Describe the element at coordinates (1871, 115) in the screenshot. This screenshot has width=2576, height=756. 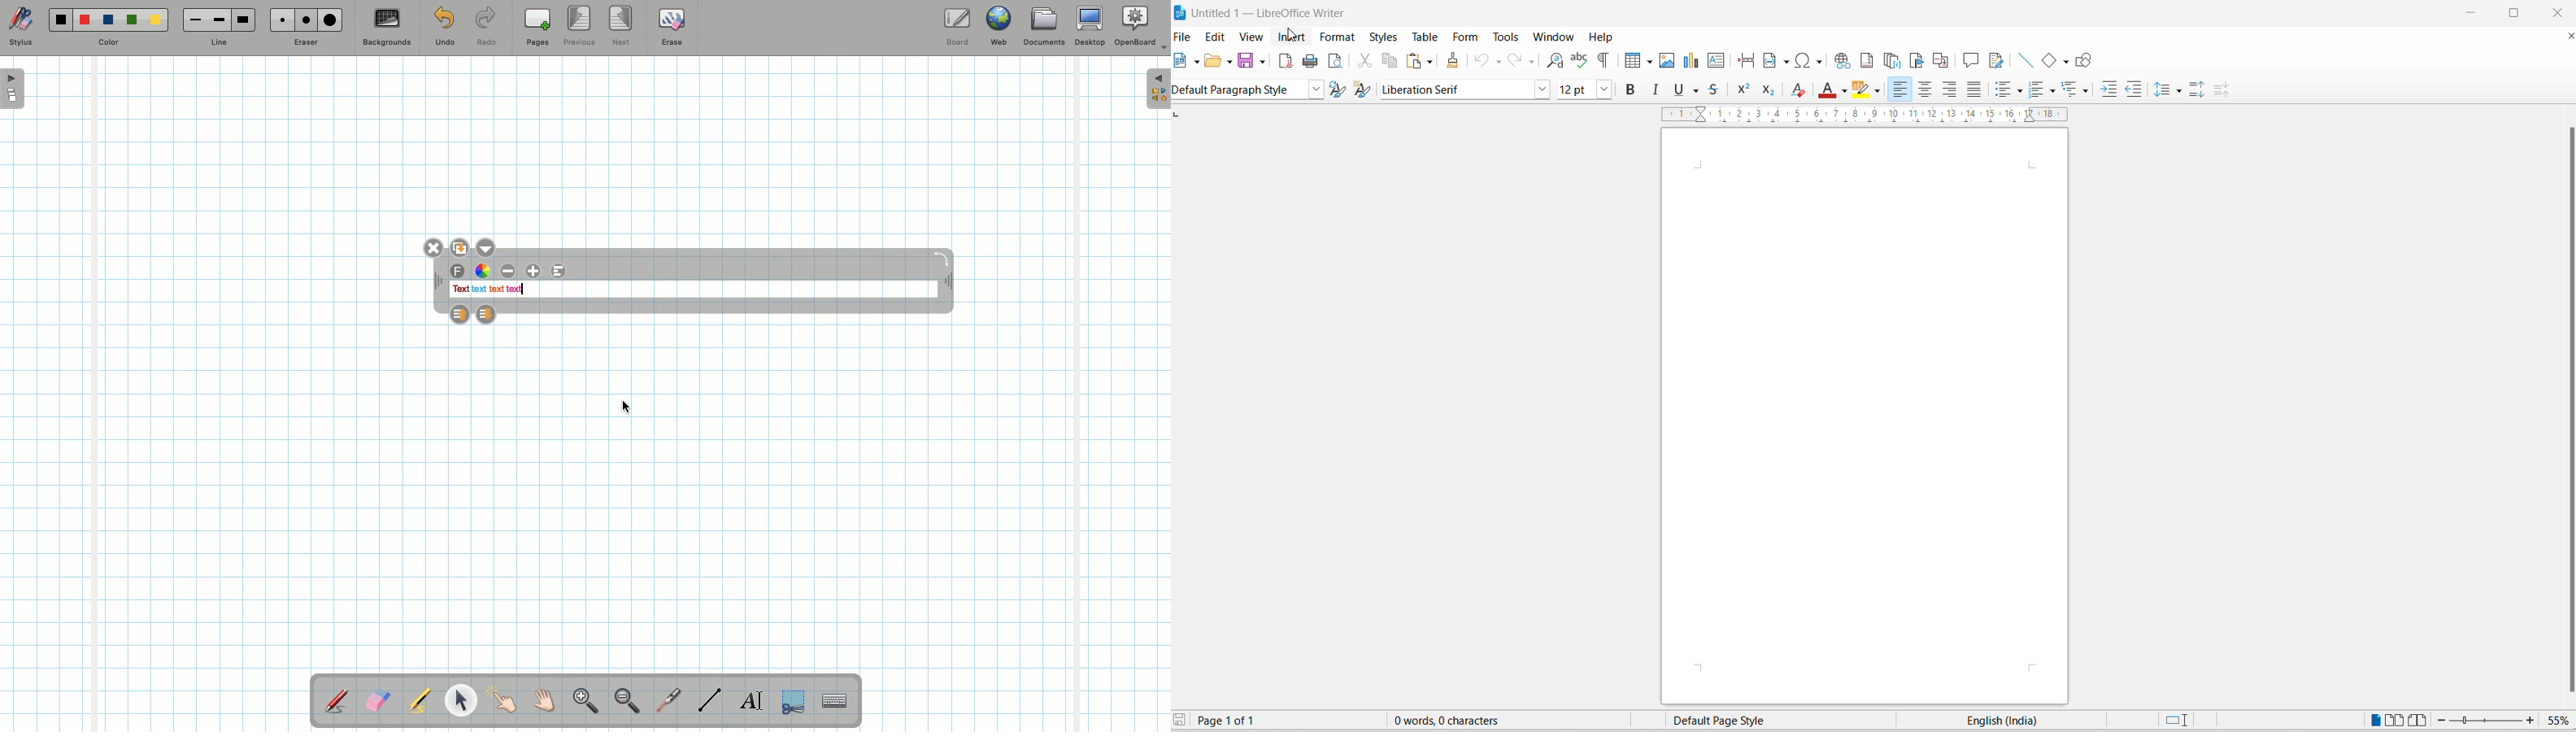
I see `scaling` at that location.